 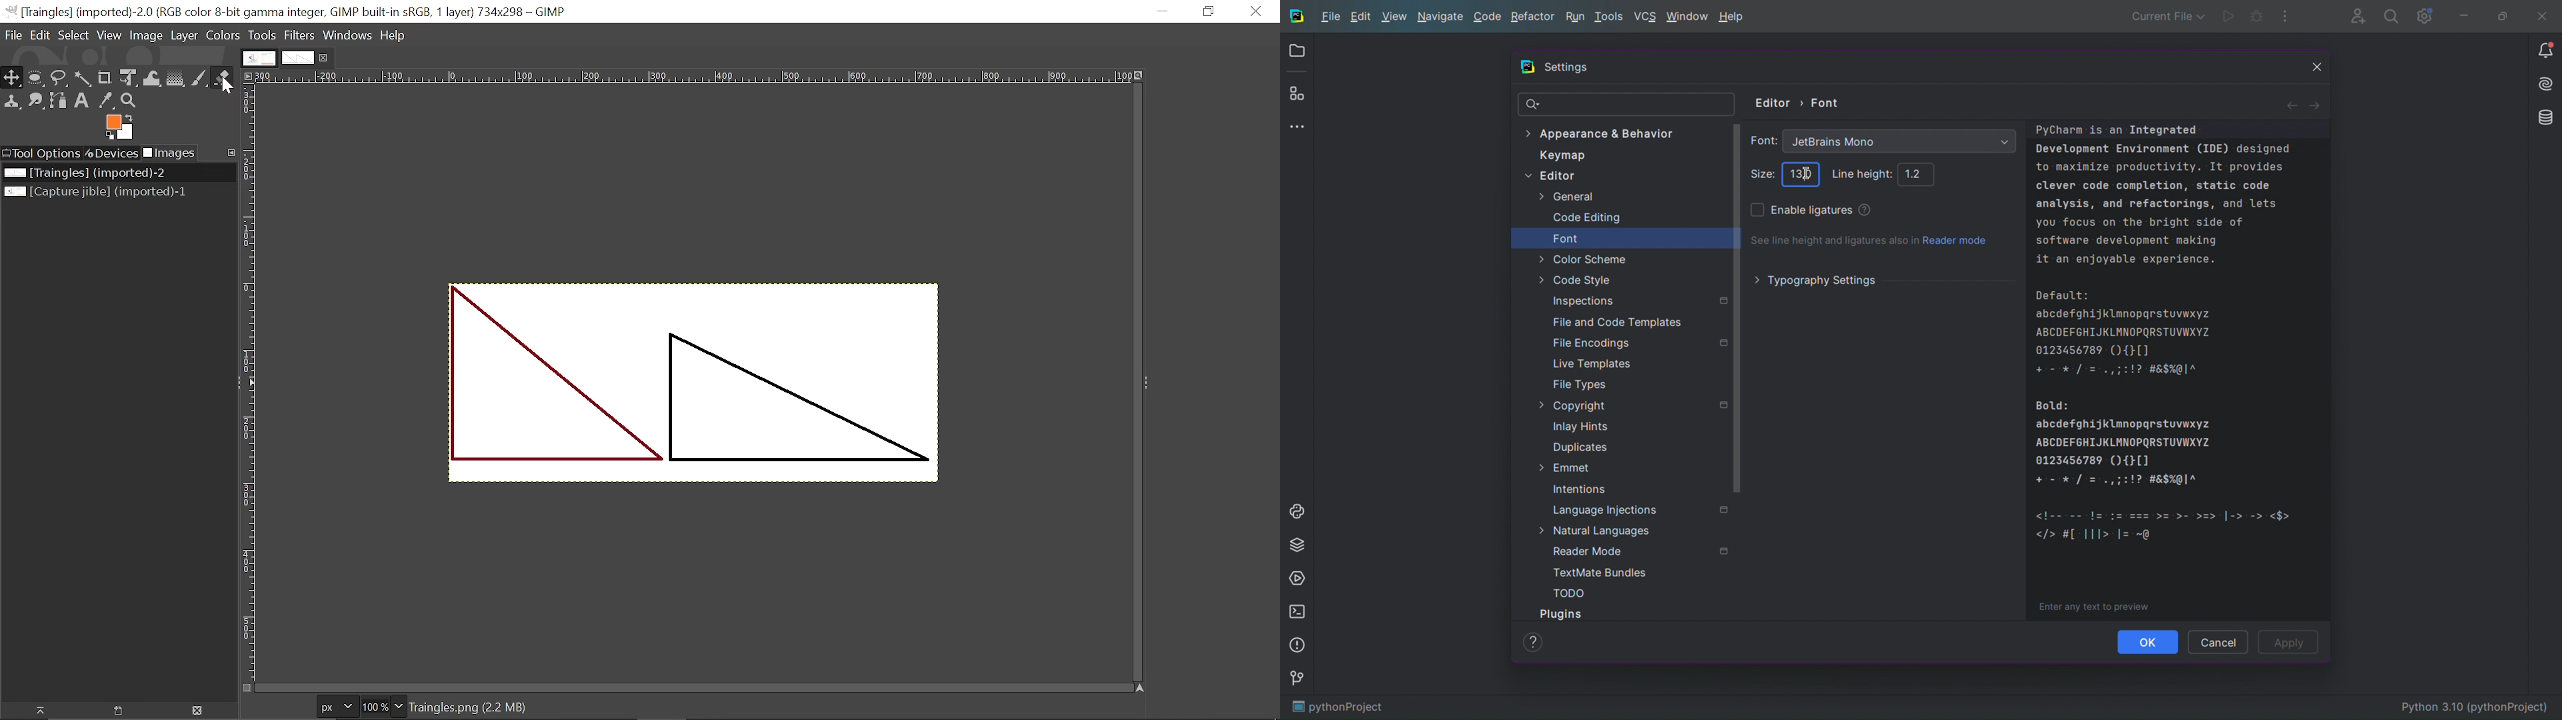 I want to click on Current image, so click(x=699, y=387).